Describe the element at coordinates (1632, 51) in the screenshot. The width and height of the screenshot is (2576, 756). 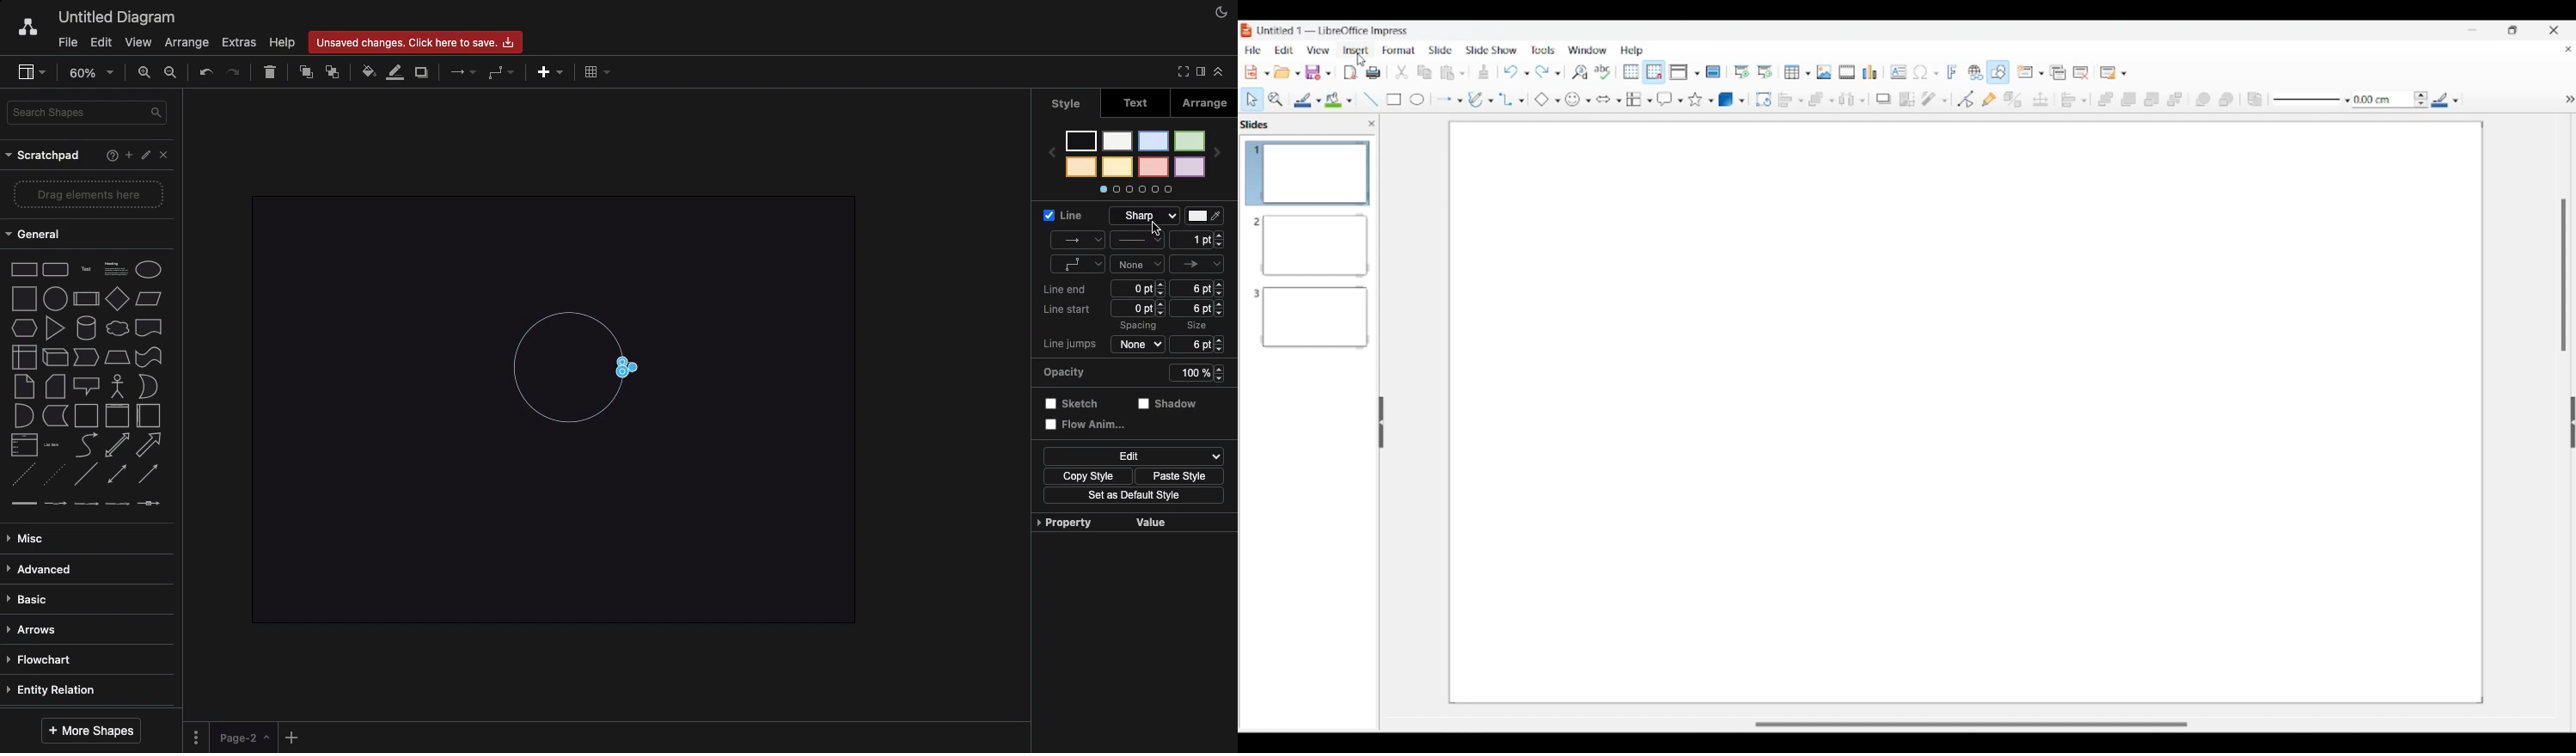
I see `Help menu` at that location.